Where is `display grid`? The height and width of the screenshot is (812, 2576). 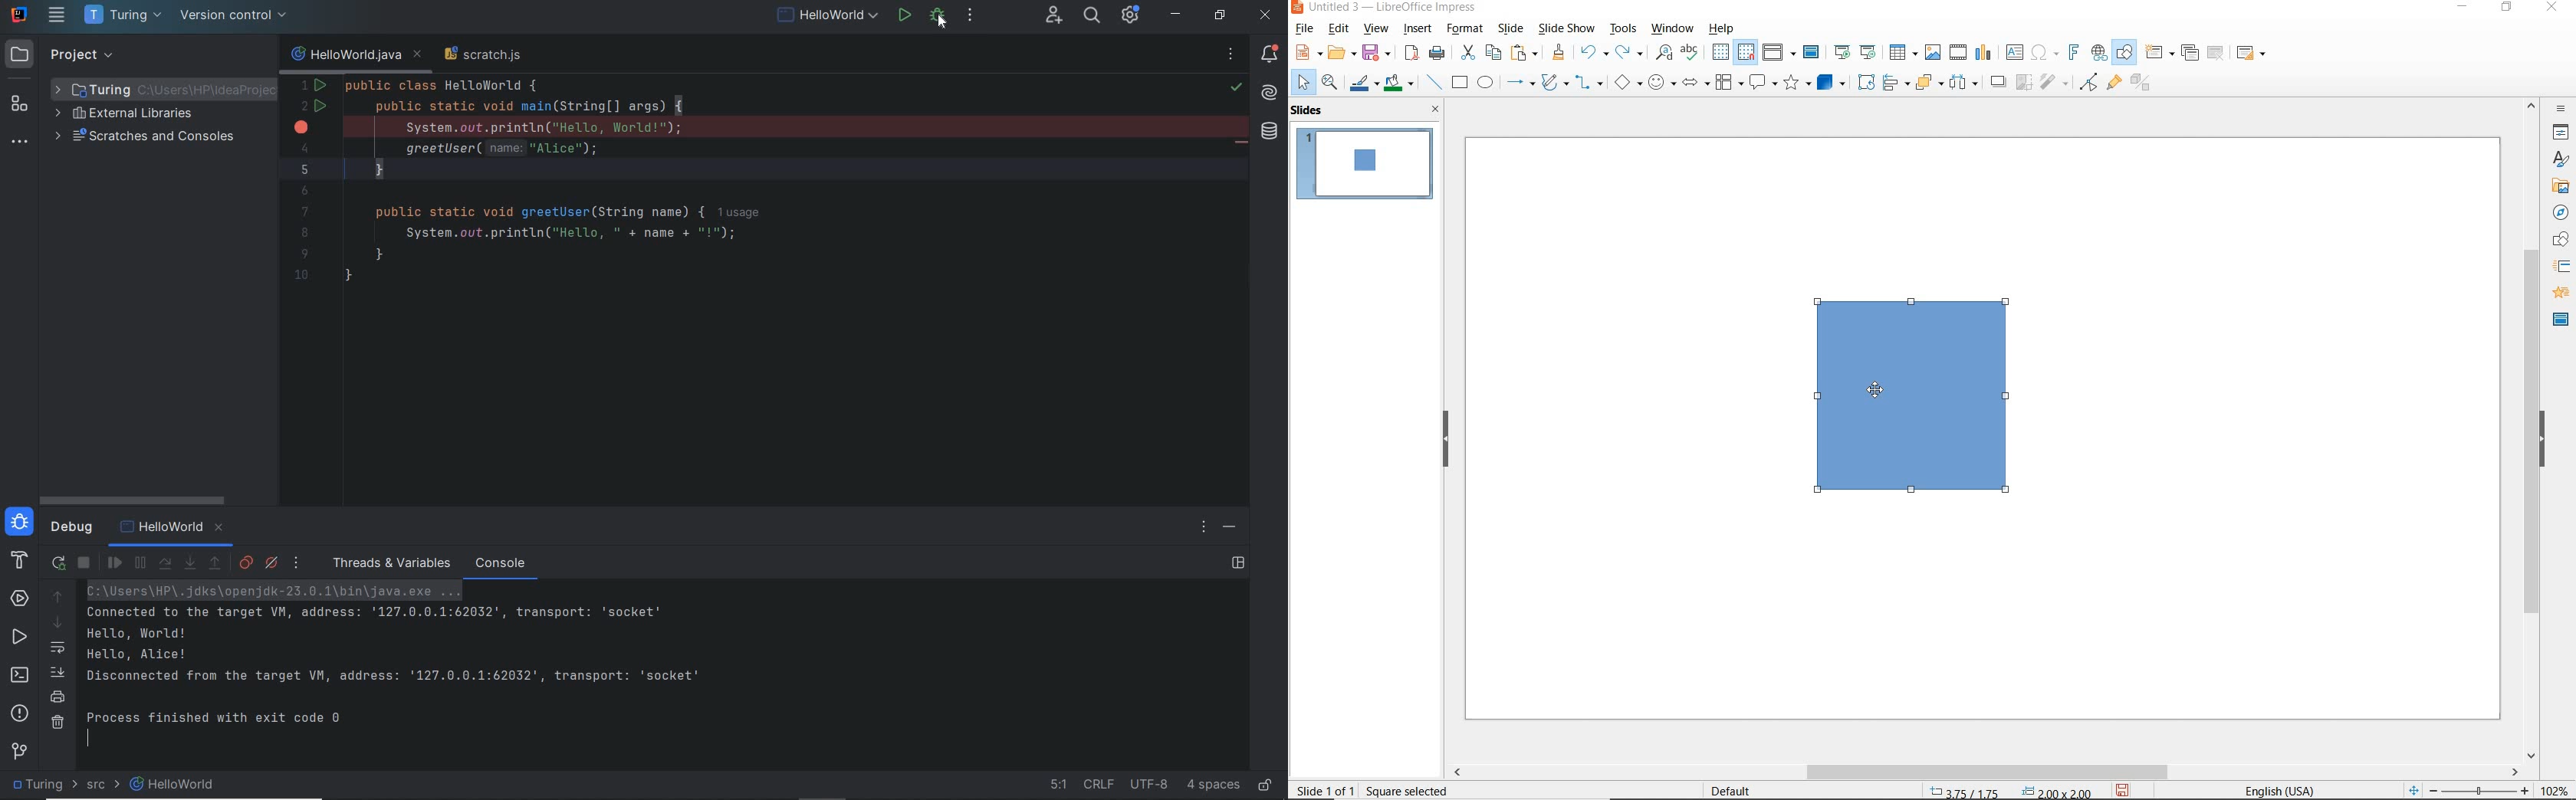
display grid is located at coordinates (1720, 53).